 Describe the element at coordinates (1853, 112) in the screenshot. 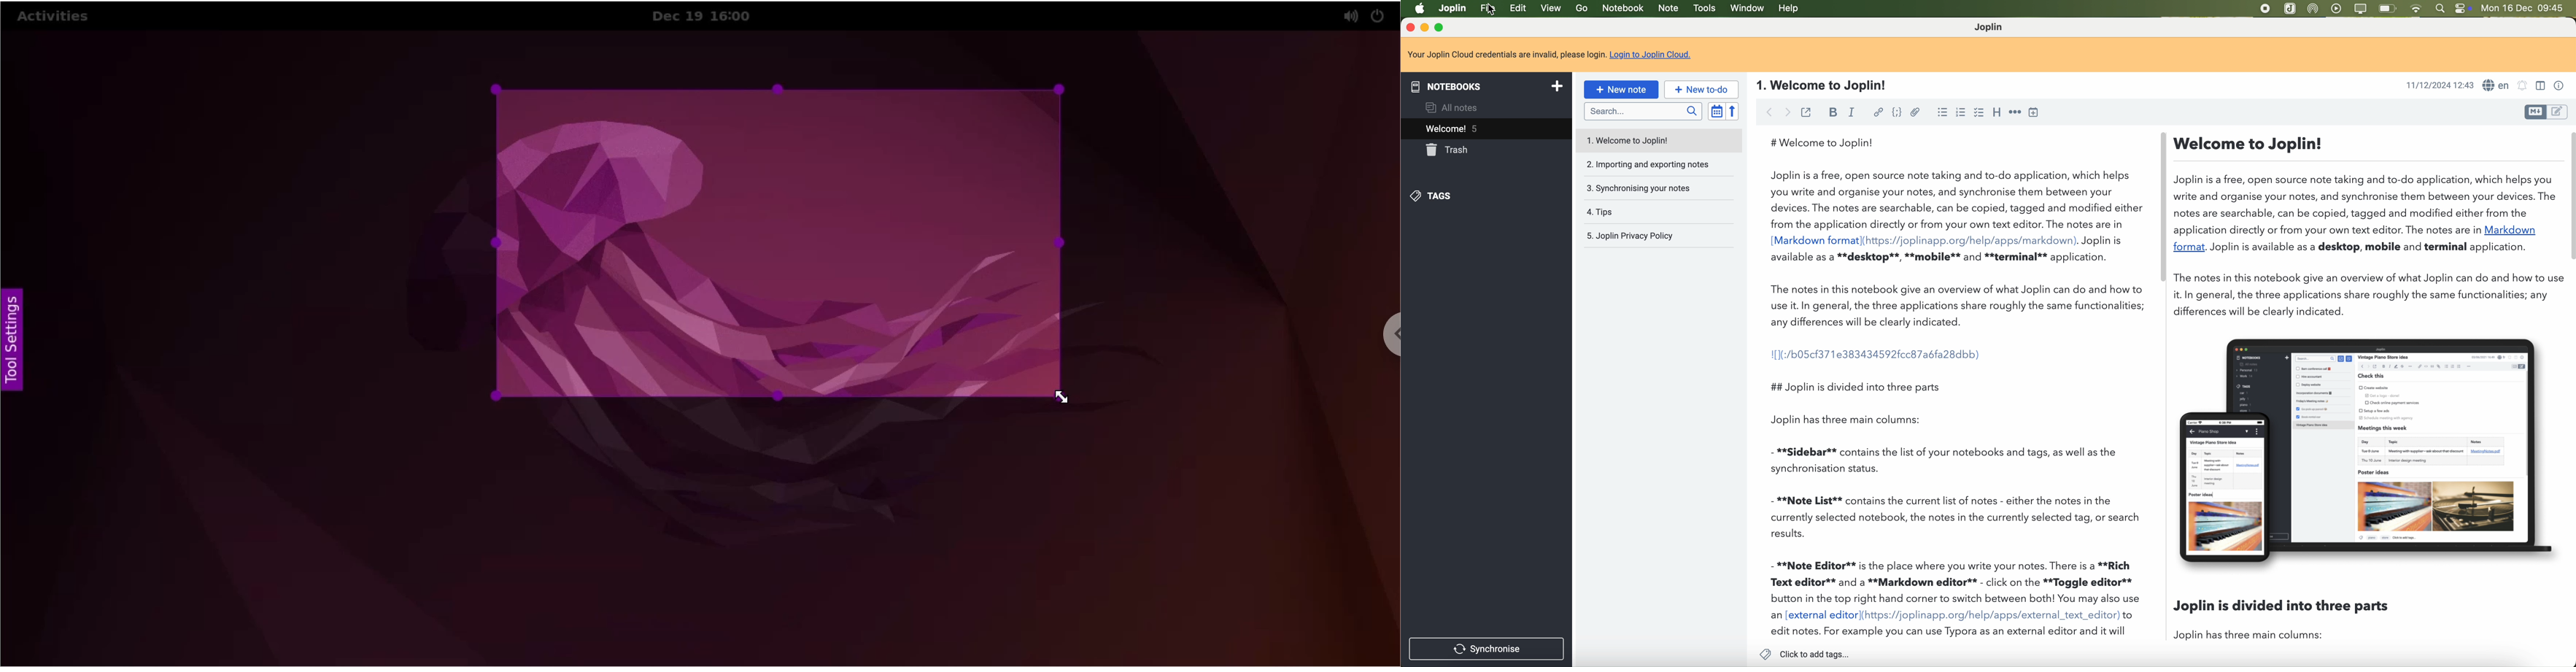

I see `italic` at that location.